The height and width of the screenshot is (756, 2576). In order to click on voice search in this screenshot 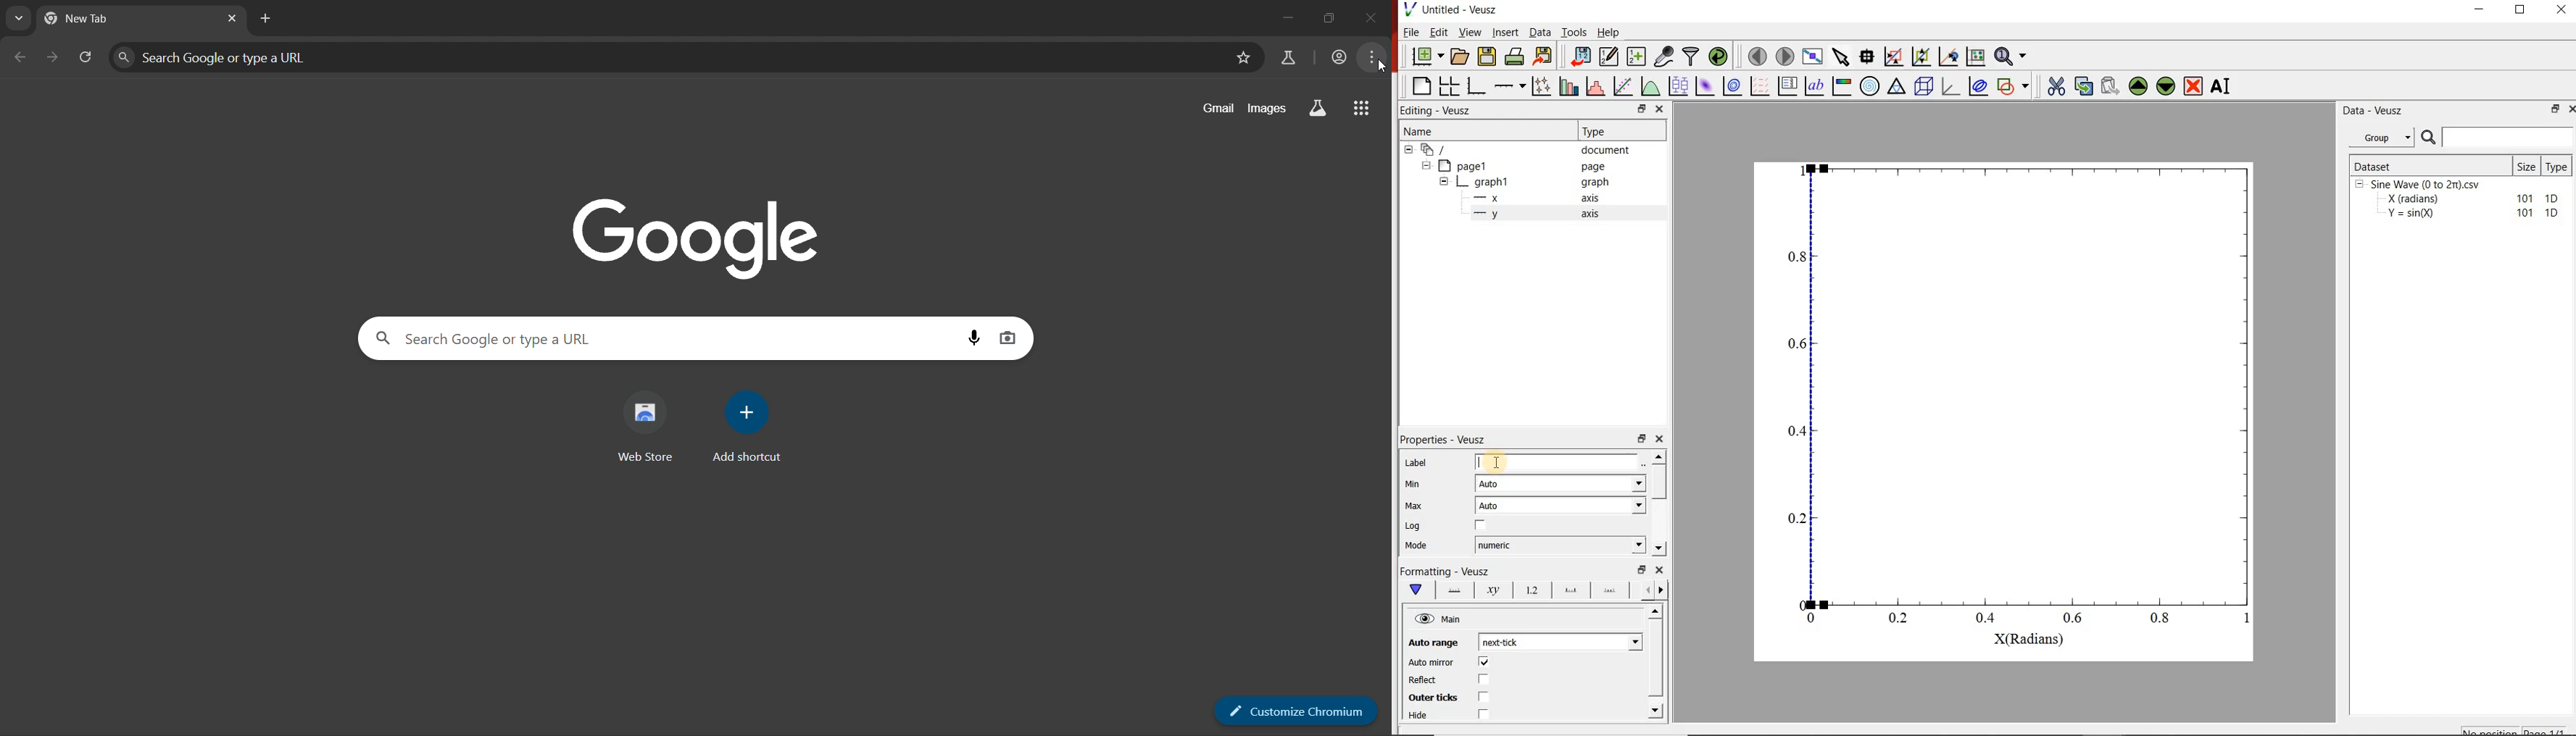, I will do `click(974, 336)`.